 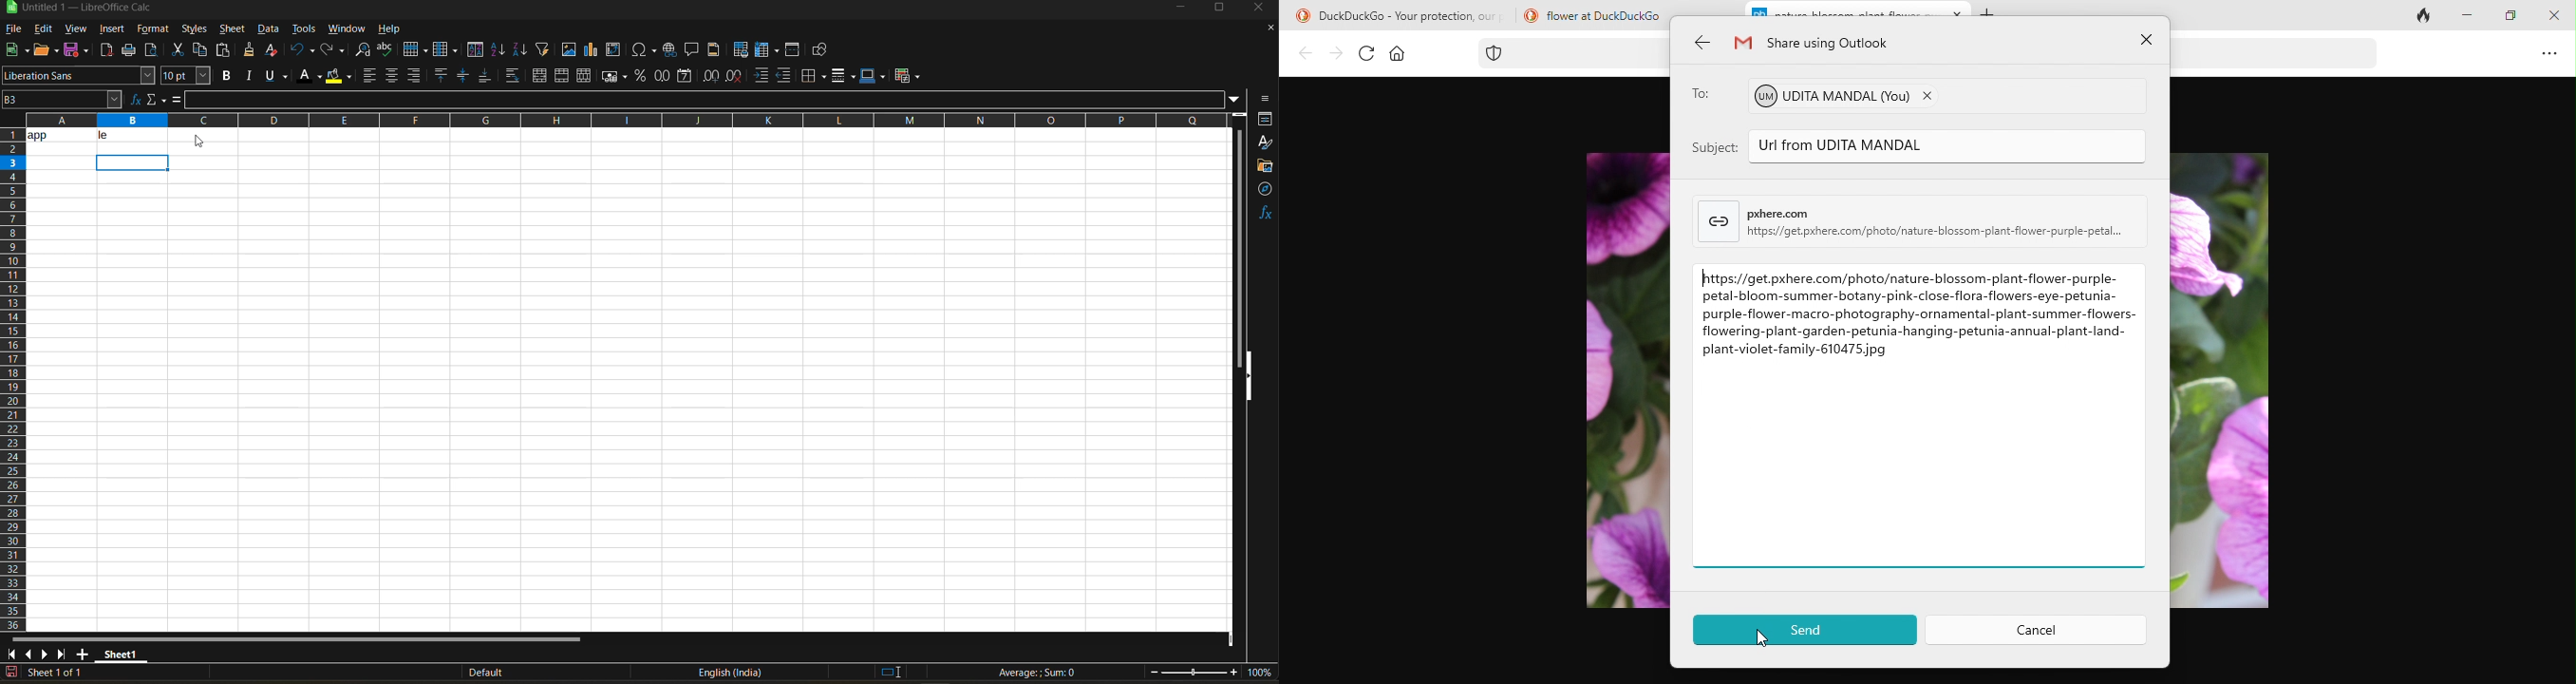 What do you see at coordinates (2507, 20) in the screenshot?
I see `maximize` at bounding box center [2507, 20].